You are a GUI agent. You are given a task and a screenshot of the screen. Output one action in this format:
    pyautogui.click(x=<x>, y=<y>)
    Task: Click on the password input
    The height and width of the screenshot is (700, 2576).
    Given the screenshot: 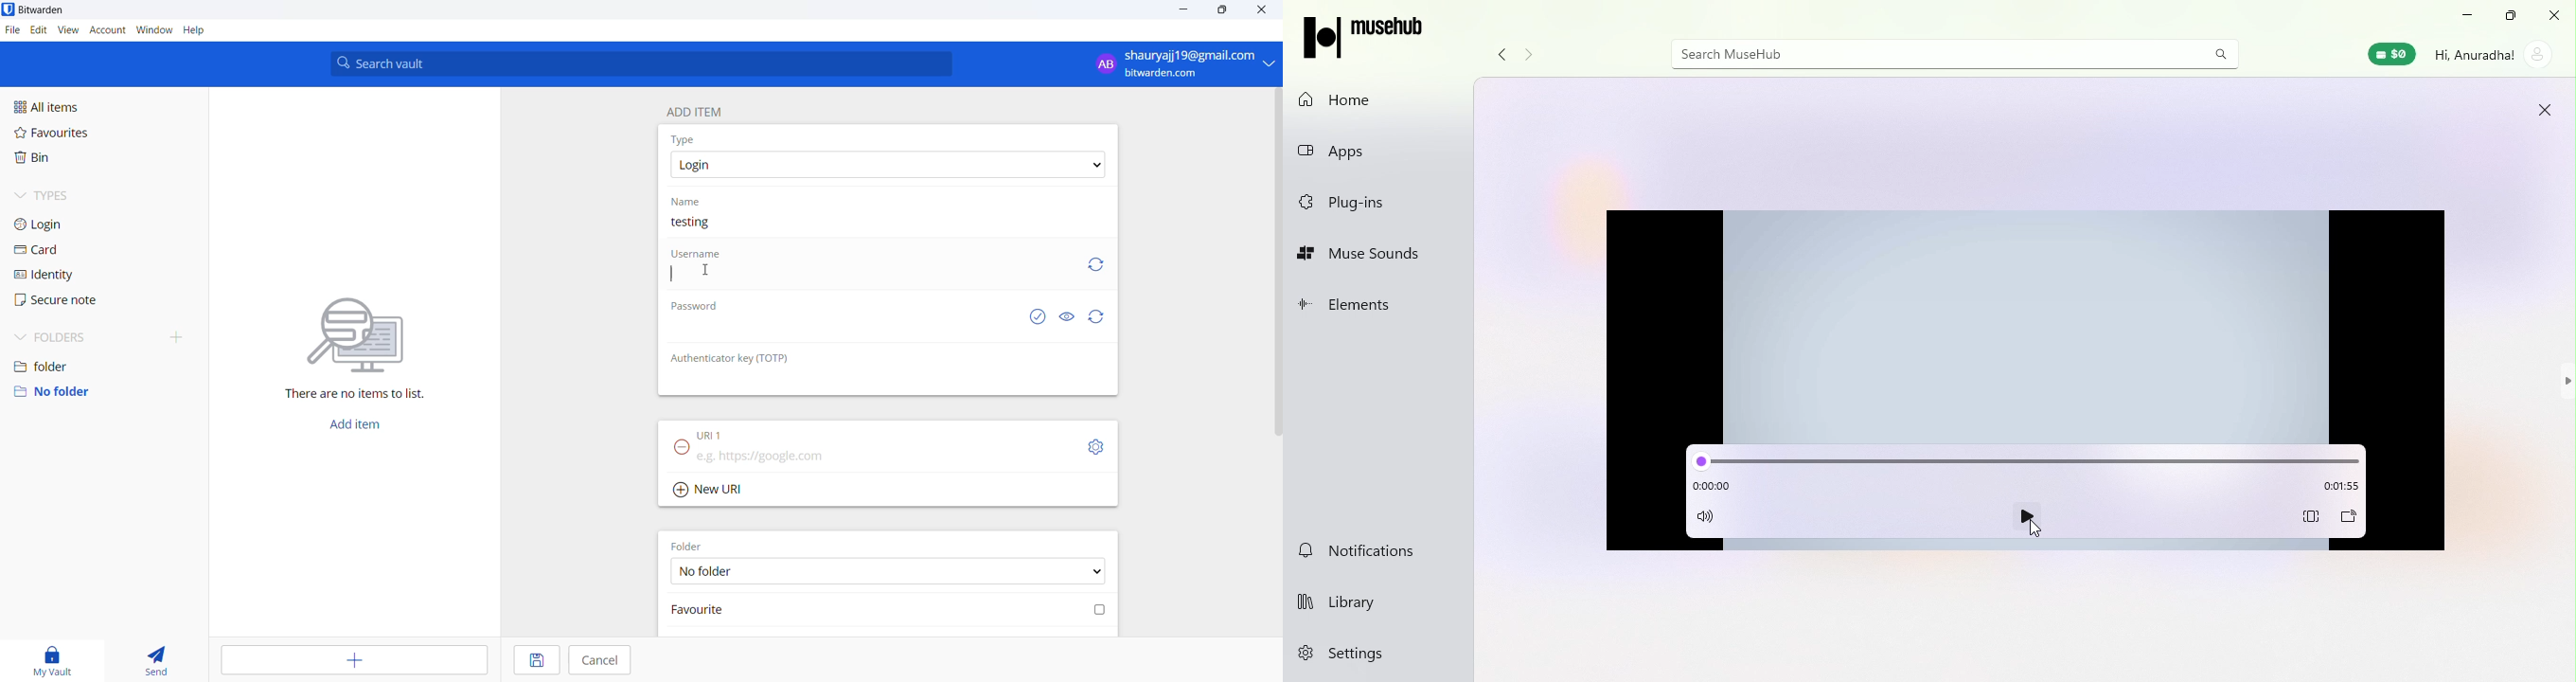 What is the action you would take?
    pyautogui.click(x=840, y=332)
    